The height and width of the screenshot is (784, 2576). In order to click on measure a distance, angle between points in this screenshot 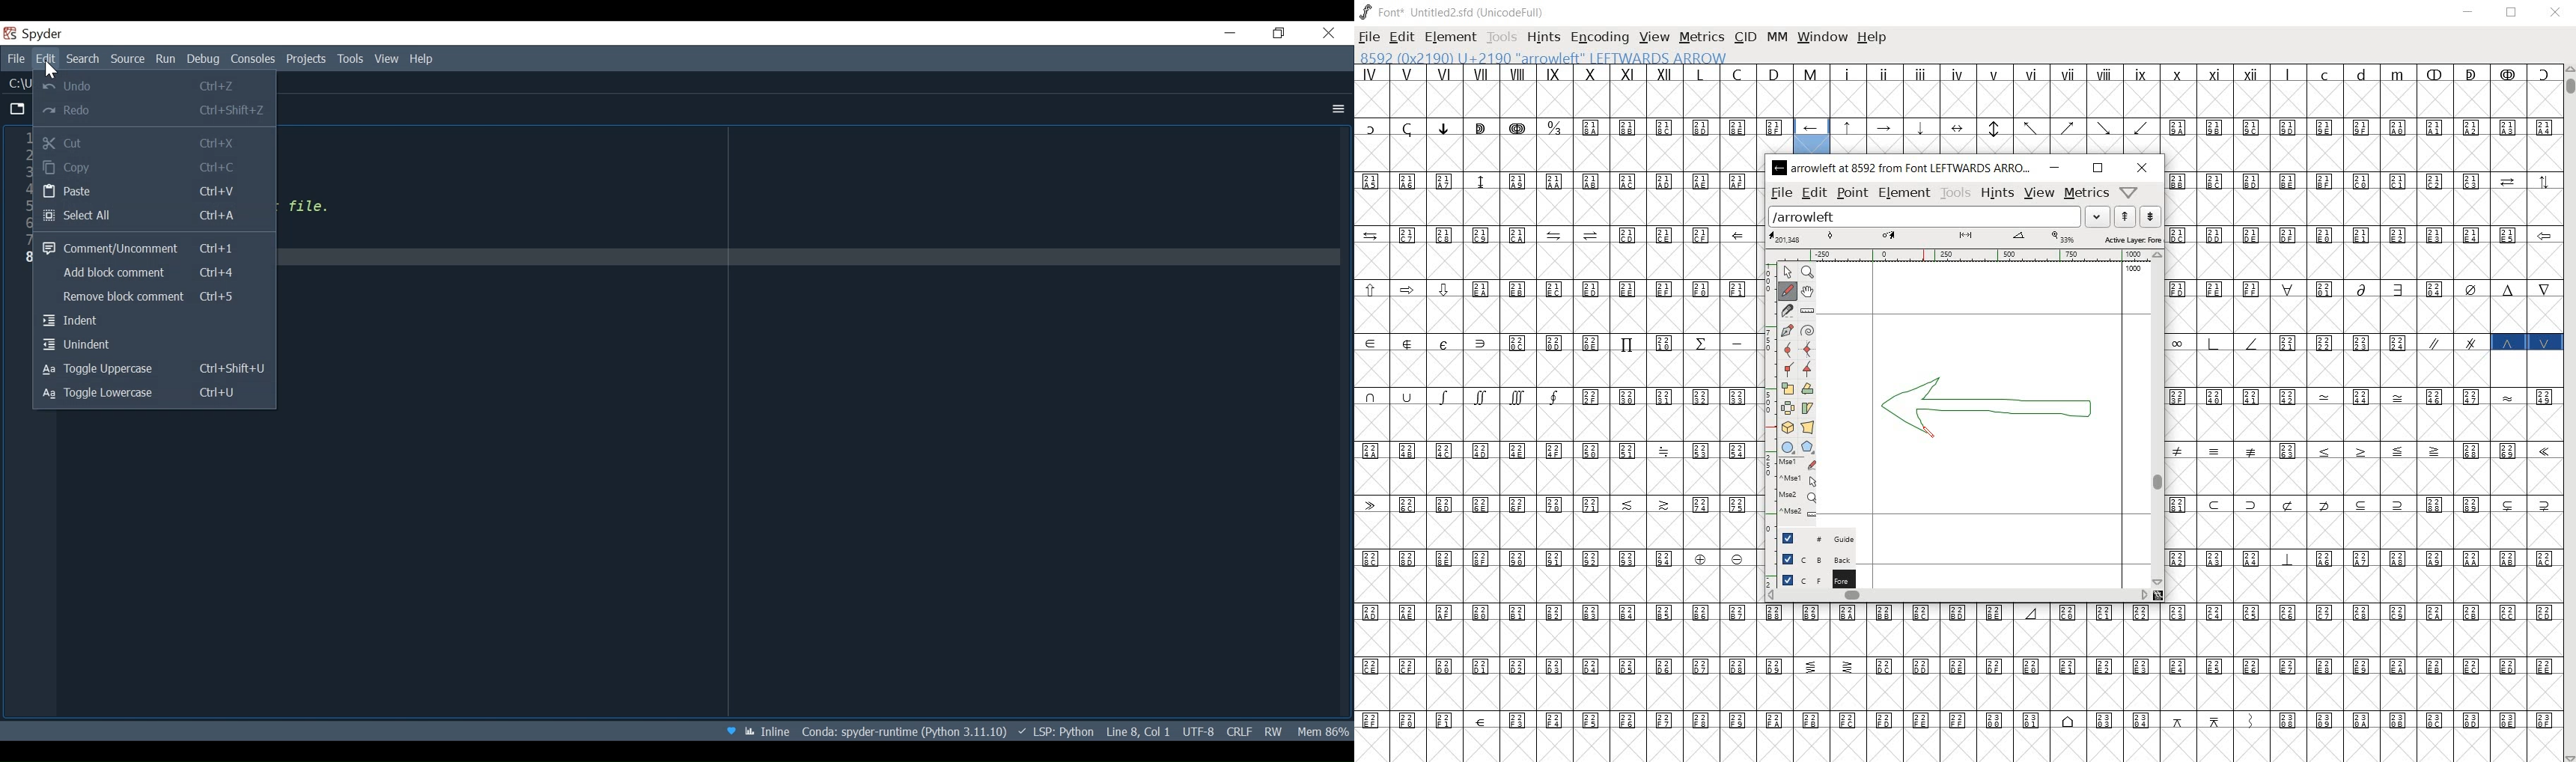, I will do `click(1806, 312)`.